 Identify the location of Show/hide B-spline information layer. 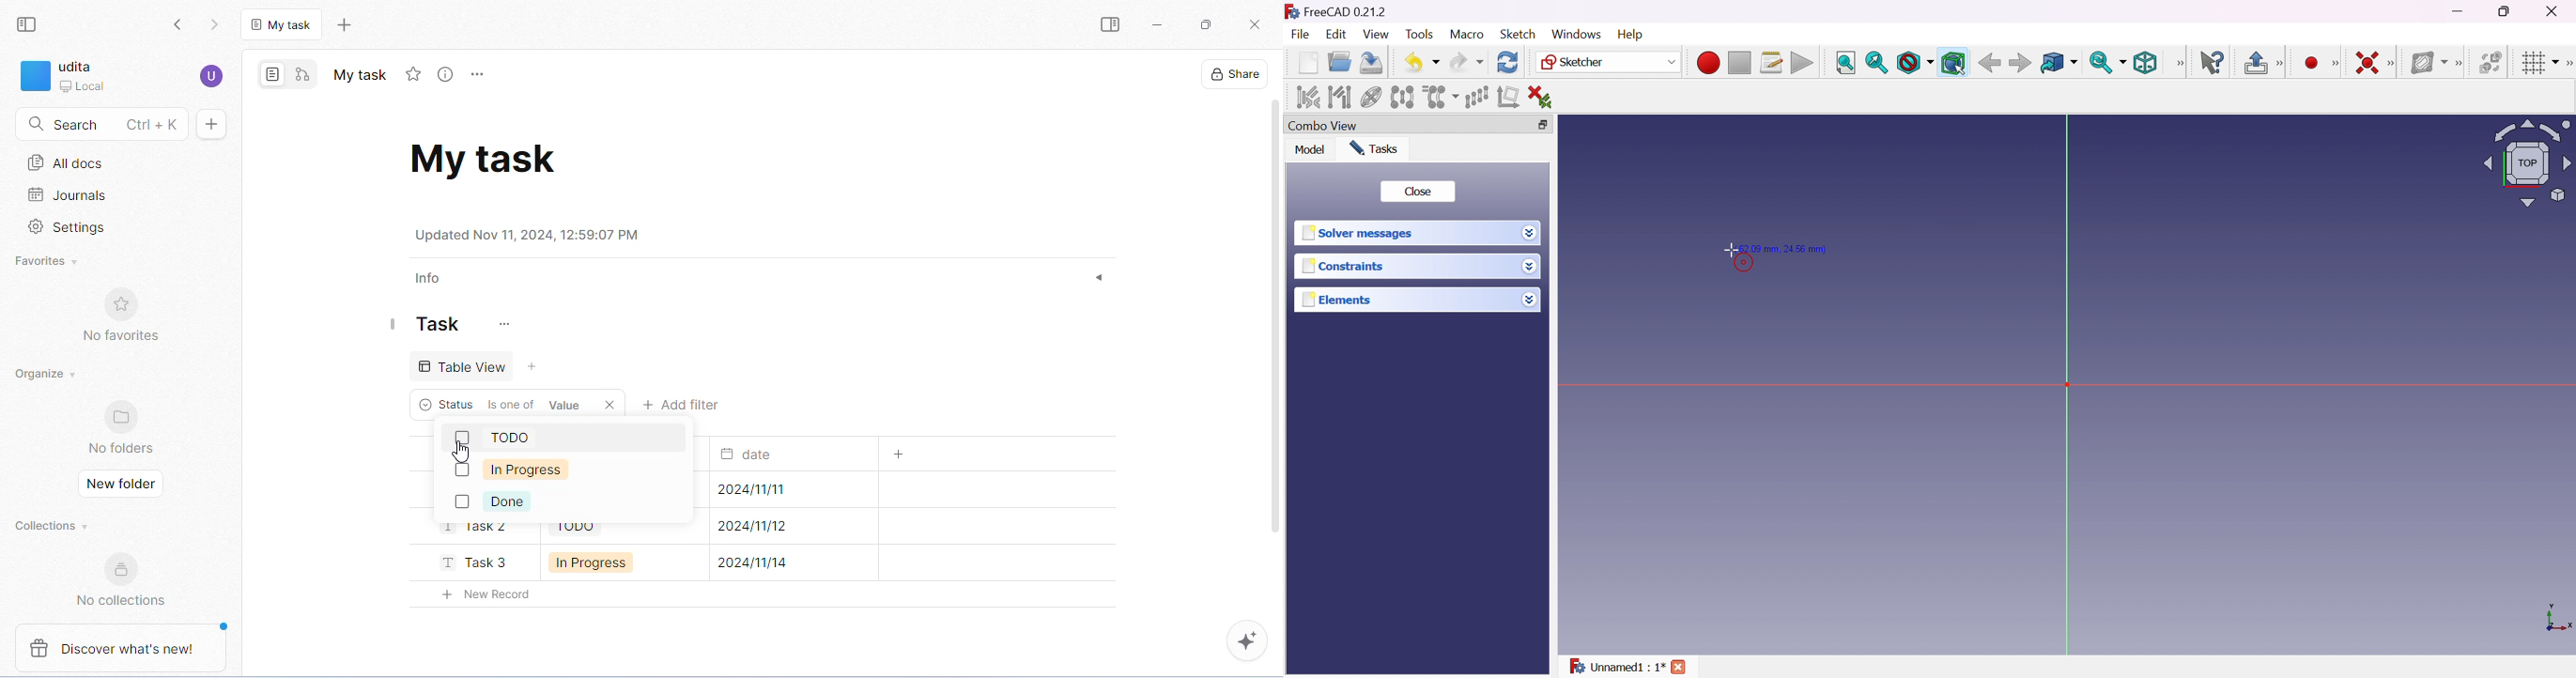
(2430, 62).